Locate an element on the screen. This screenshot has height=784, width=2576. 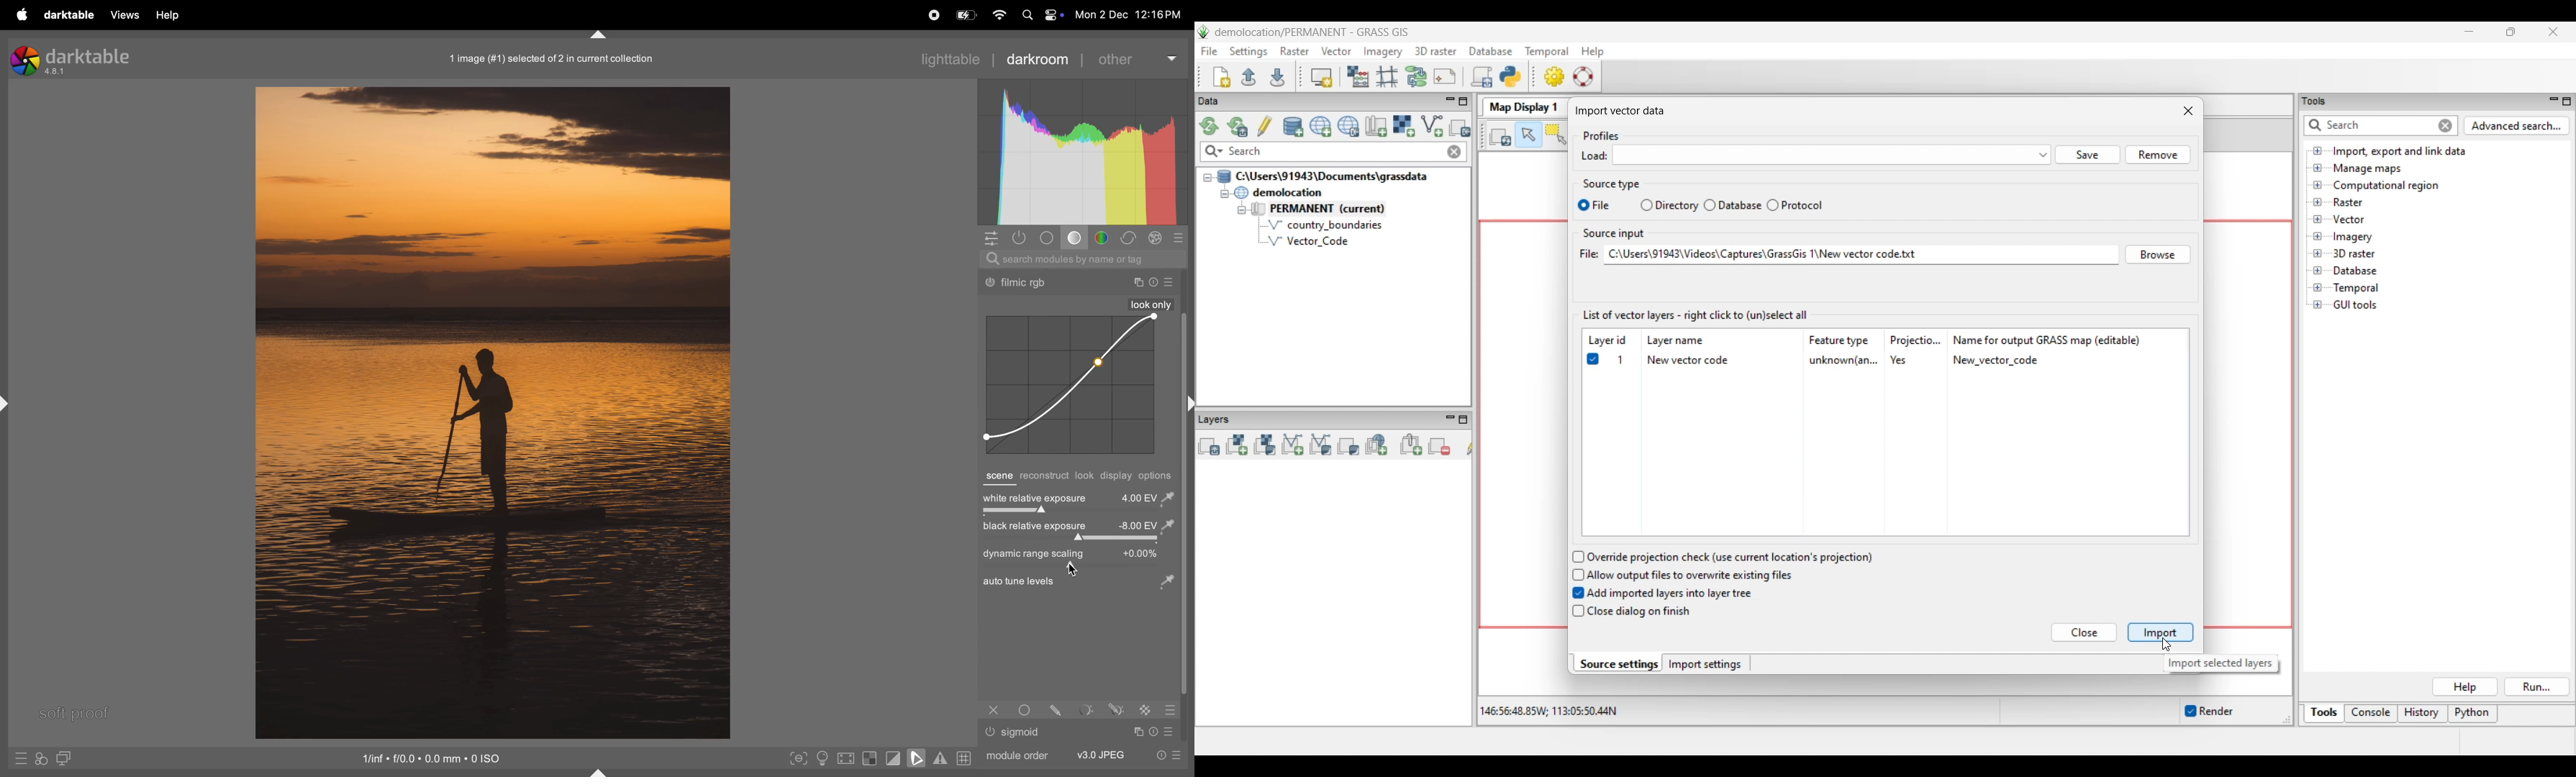
histogram is located at coordinates (1083, 152).